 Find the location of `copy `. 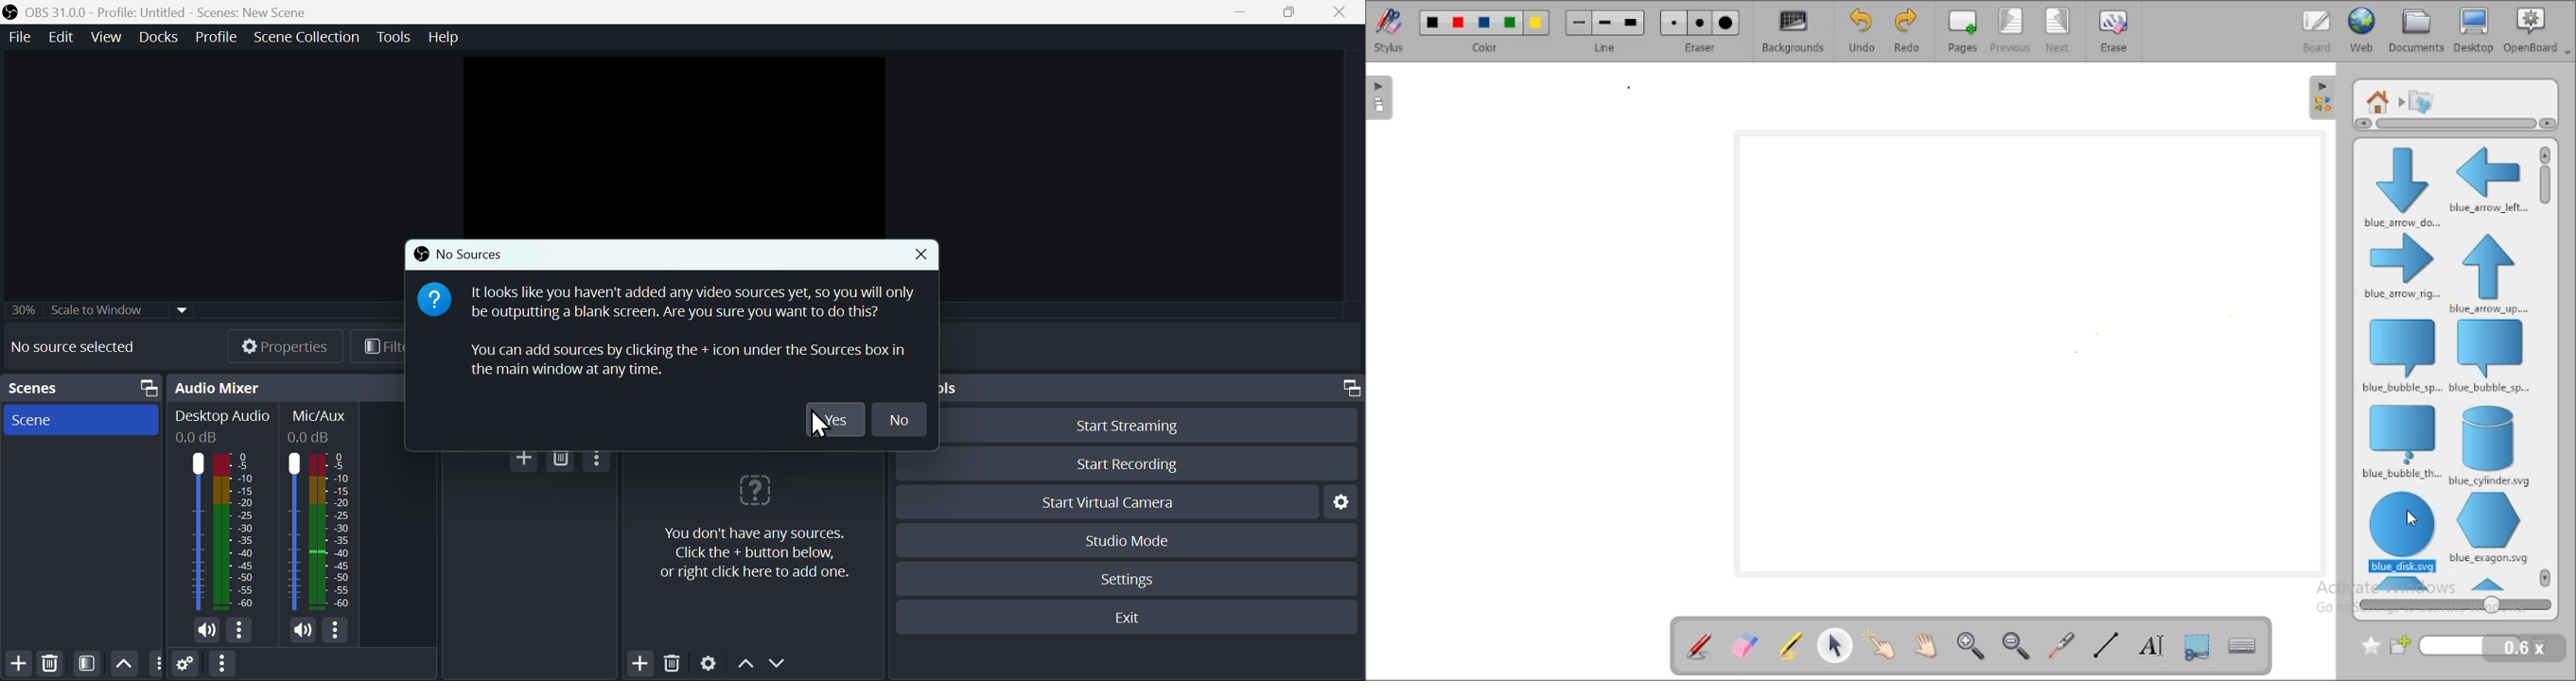

copy  is located at coordinates (148, 387).